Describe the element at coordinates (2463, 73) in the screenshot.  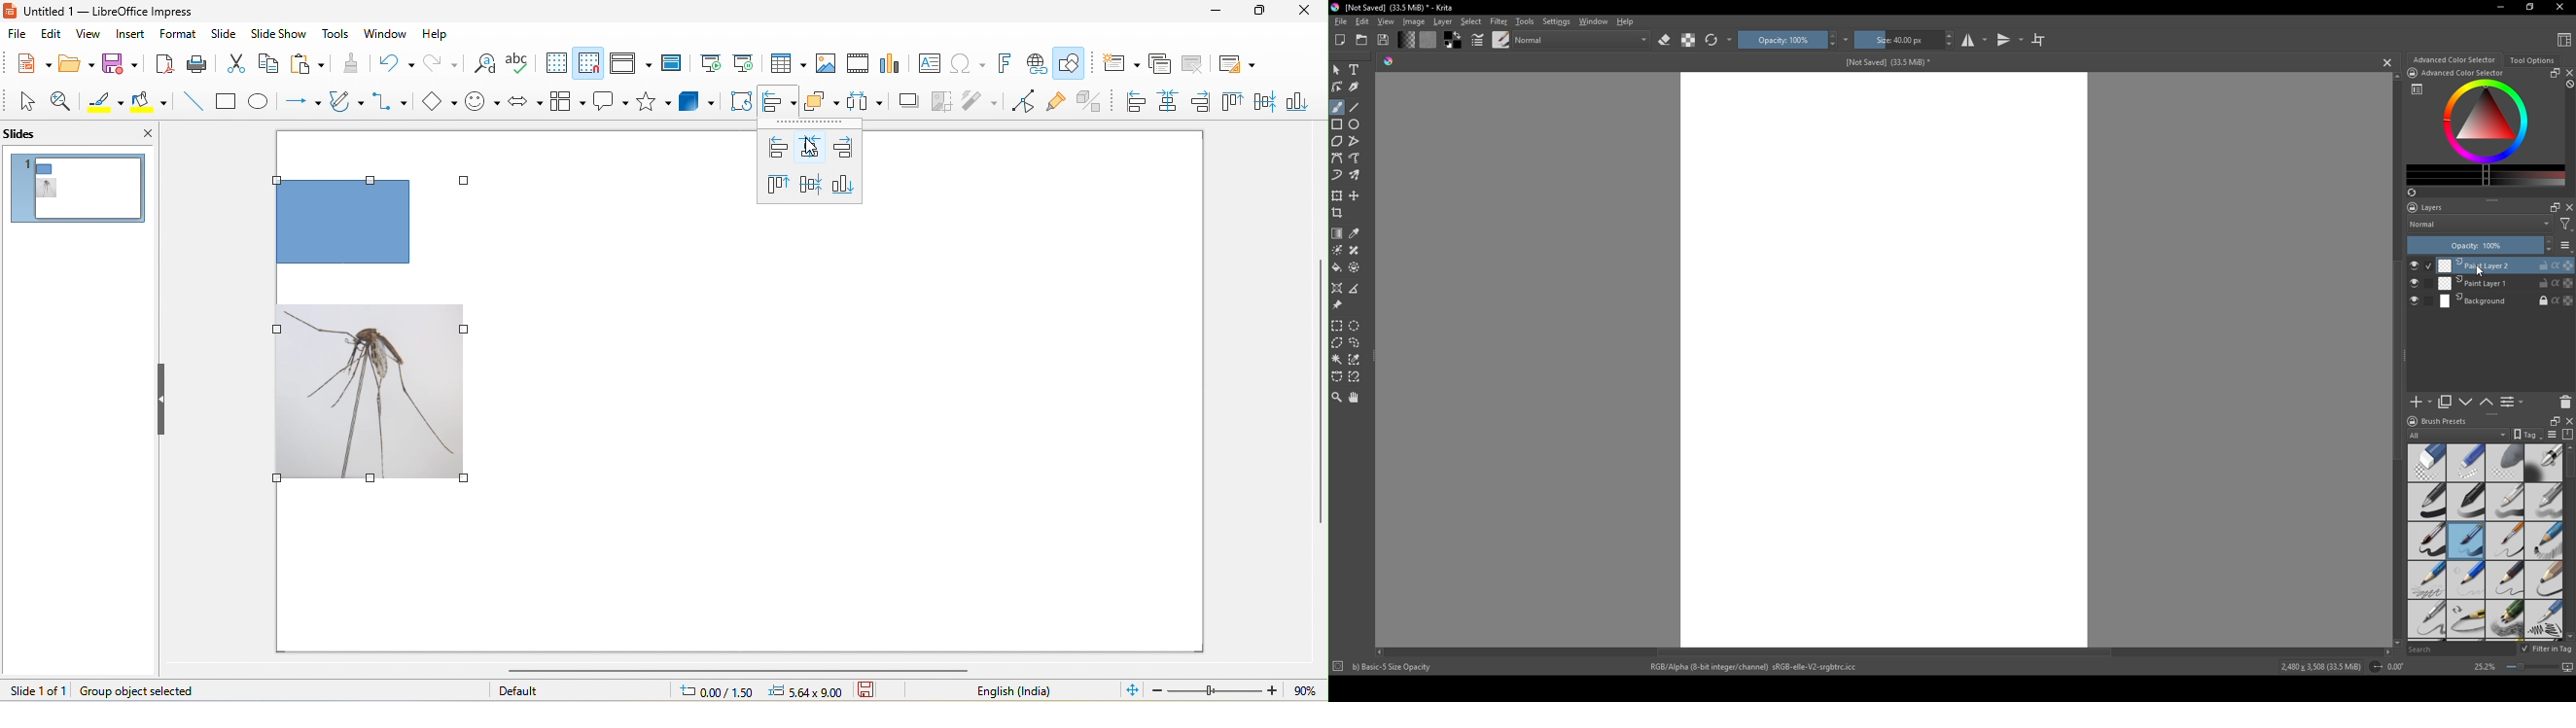
I see `Advanced Color Selector` at that location.